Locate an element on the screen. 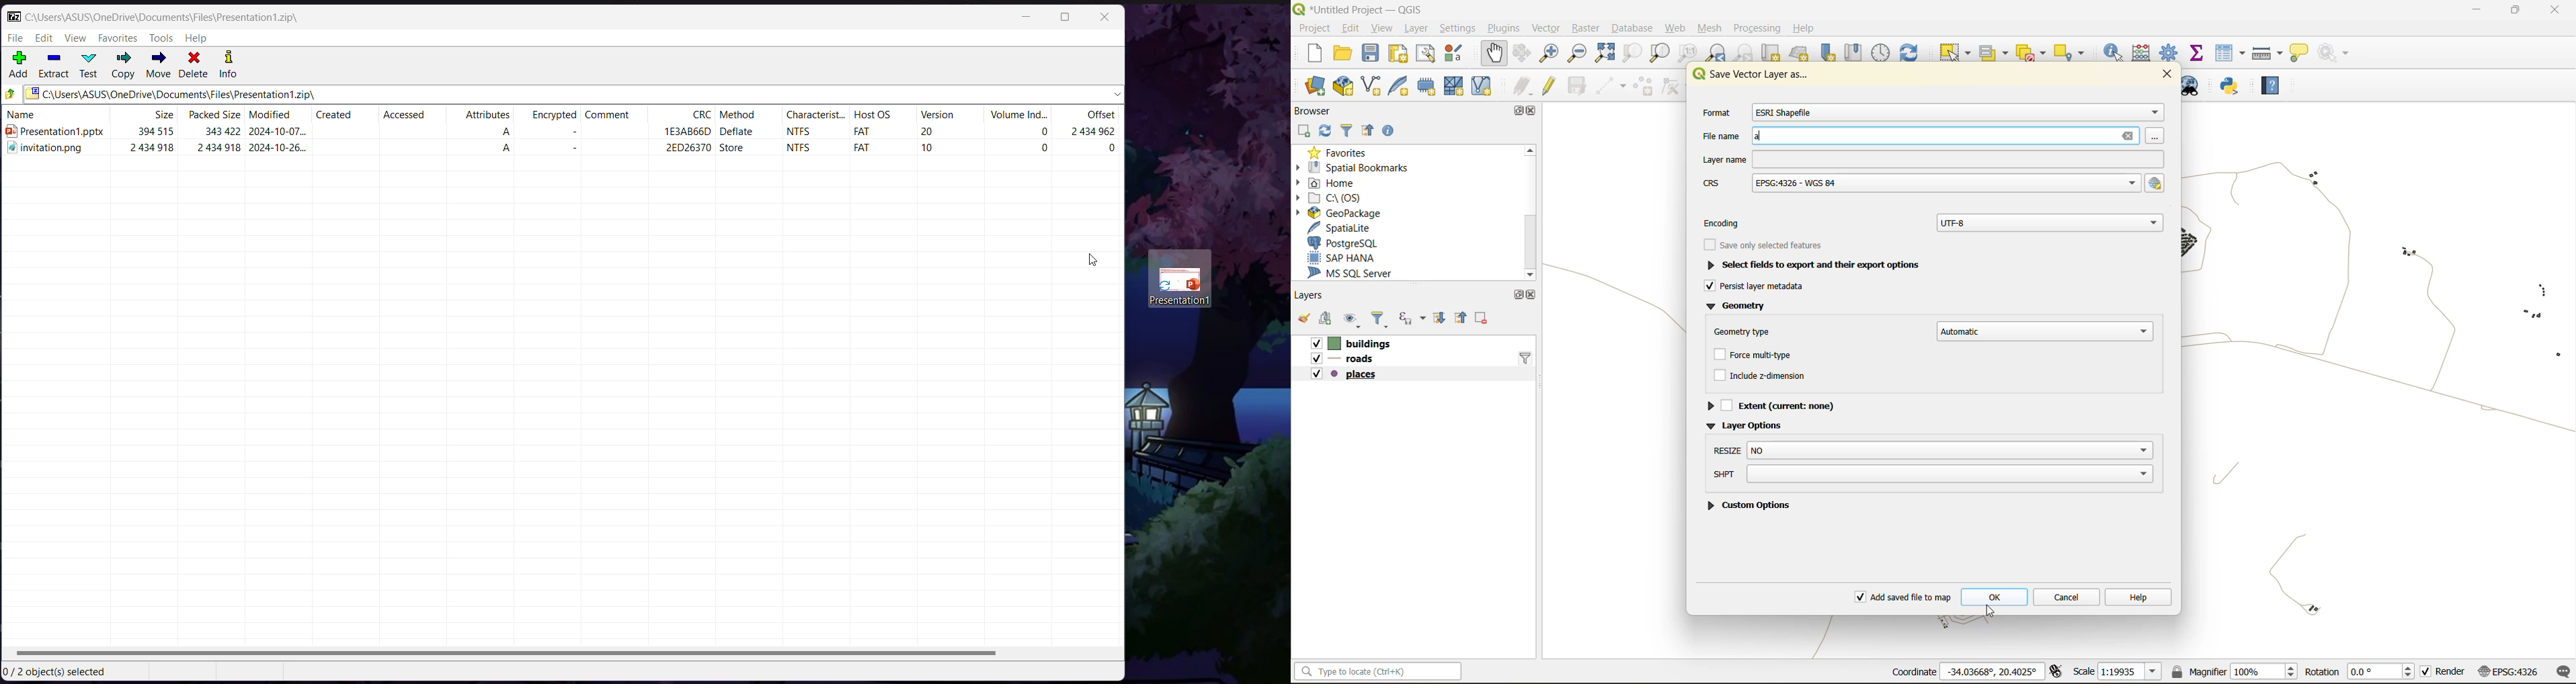 This screenshot has height=700, width=2576. manage map is located at coordinates (1354, 319).